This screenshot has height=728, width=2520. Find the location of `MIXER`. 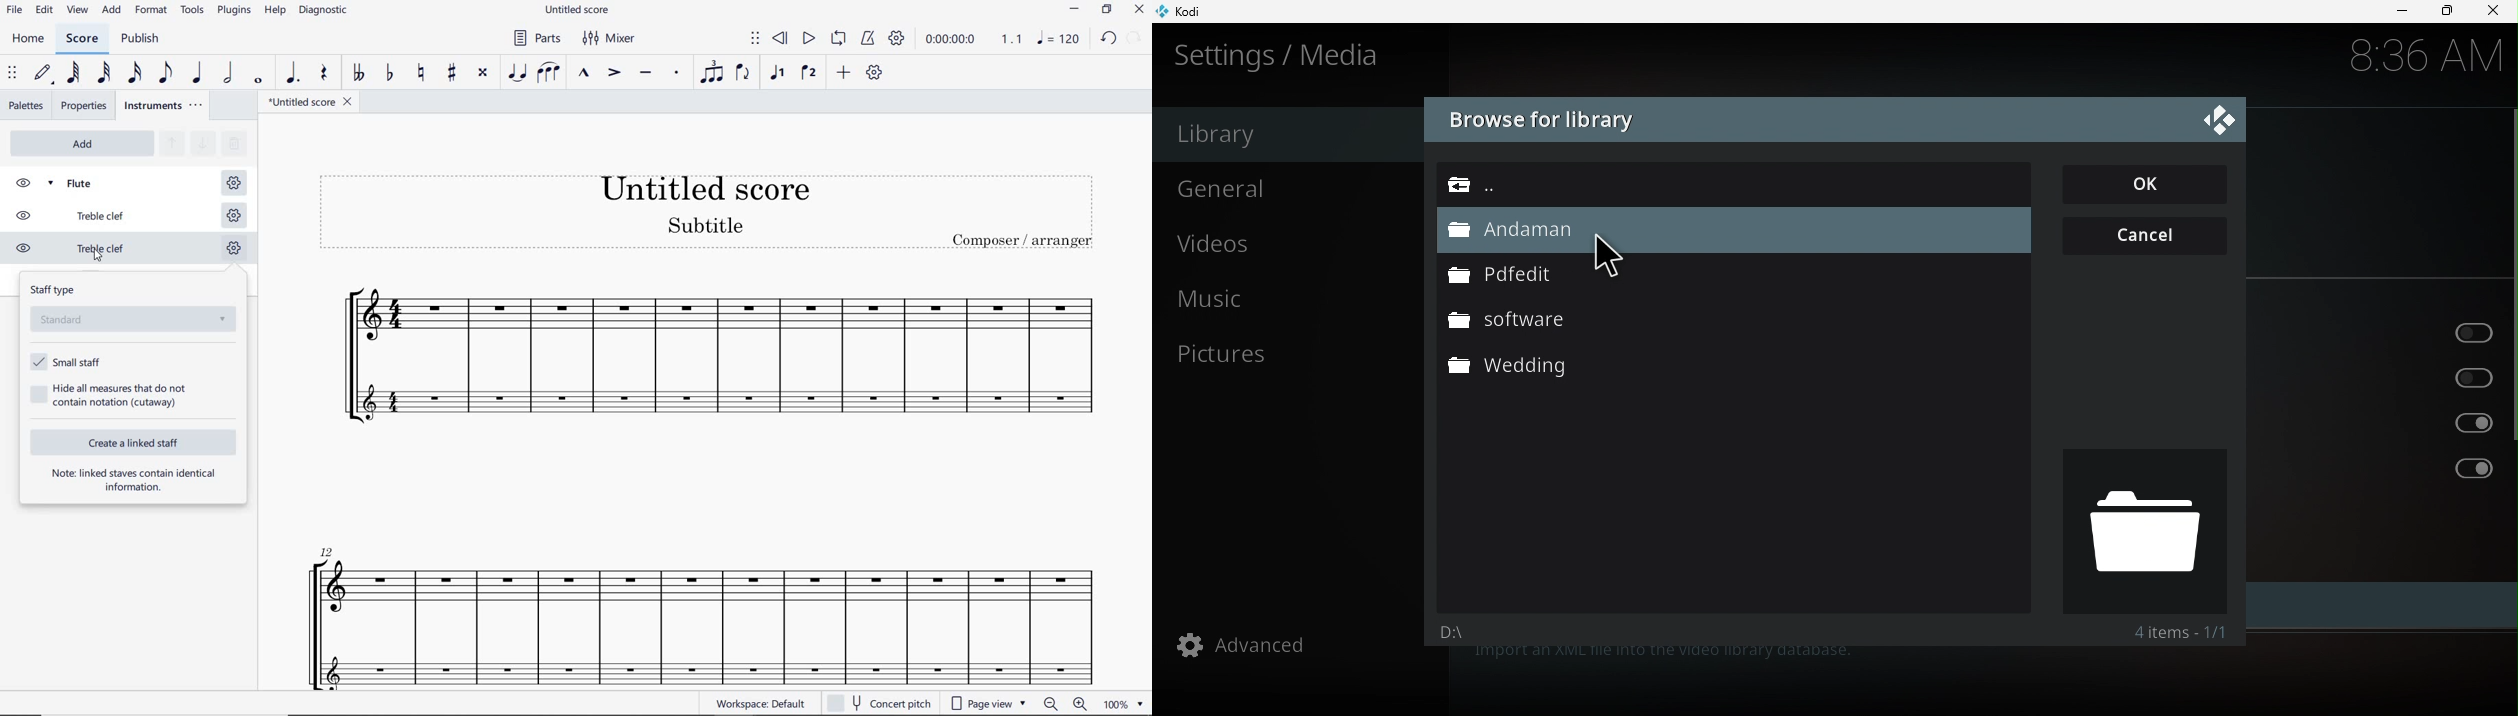

MIXER is located at coordinates (610, 40).